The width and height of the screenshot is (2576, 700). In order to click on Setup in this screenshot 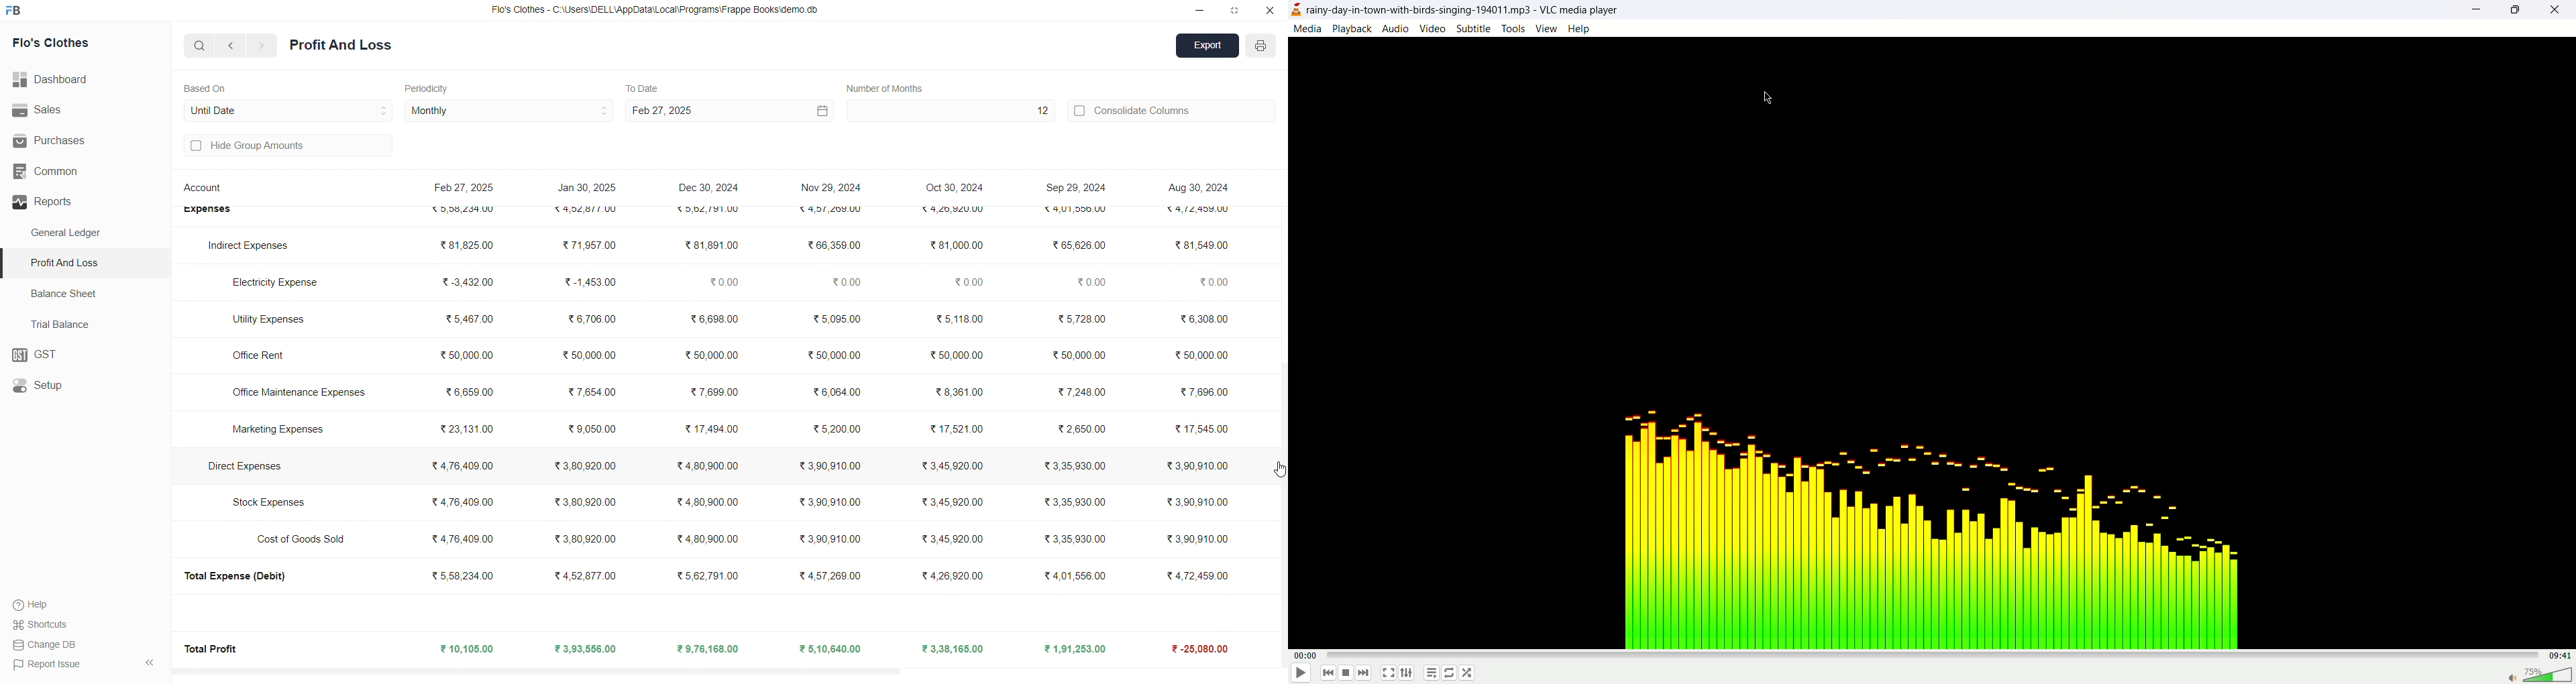, I will do `click(78, 386)`.